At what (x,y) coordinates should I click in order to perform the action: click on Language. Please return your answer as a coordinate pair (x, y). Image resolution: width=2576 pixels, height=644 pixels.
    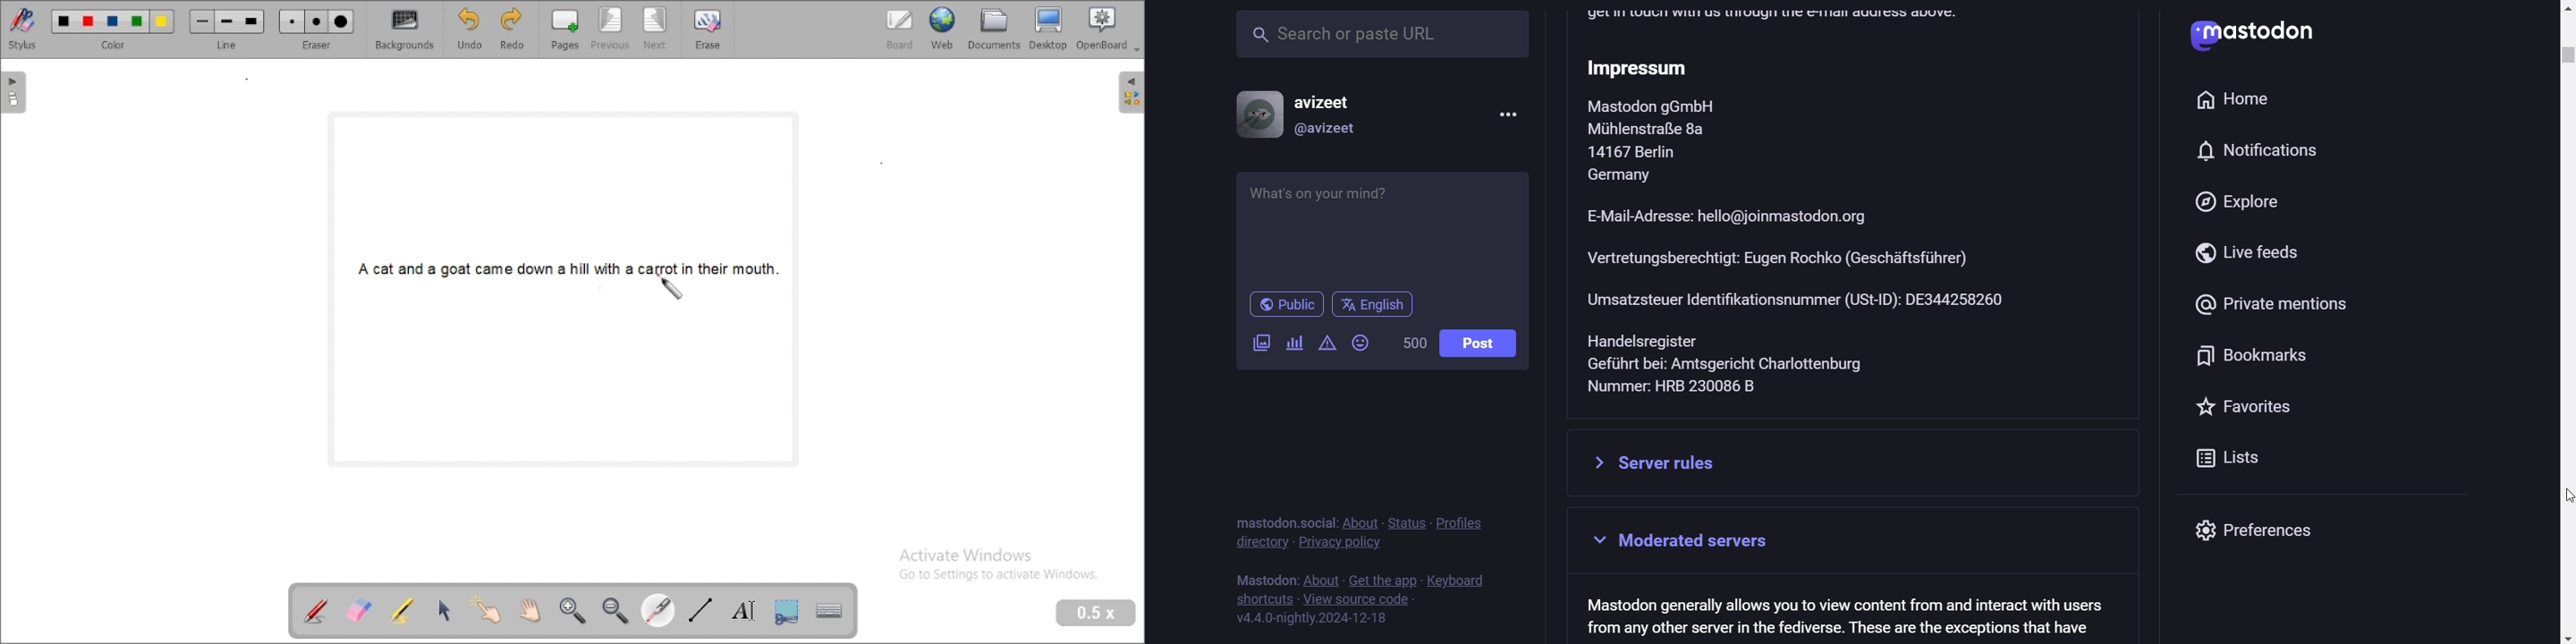
    Looking at the image, I should click on (1372, 305).